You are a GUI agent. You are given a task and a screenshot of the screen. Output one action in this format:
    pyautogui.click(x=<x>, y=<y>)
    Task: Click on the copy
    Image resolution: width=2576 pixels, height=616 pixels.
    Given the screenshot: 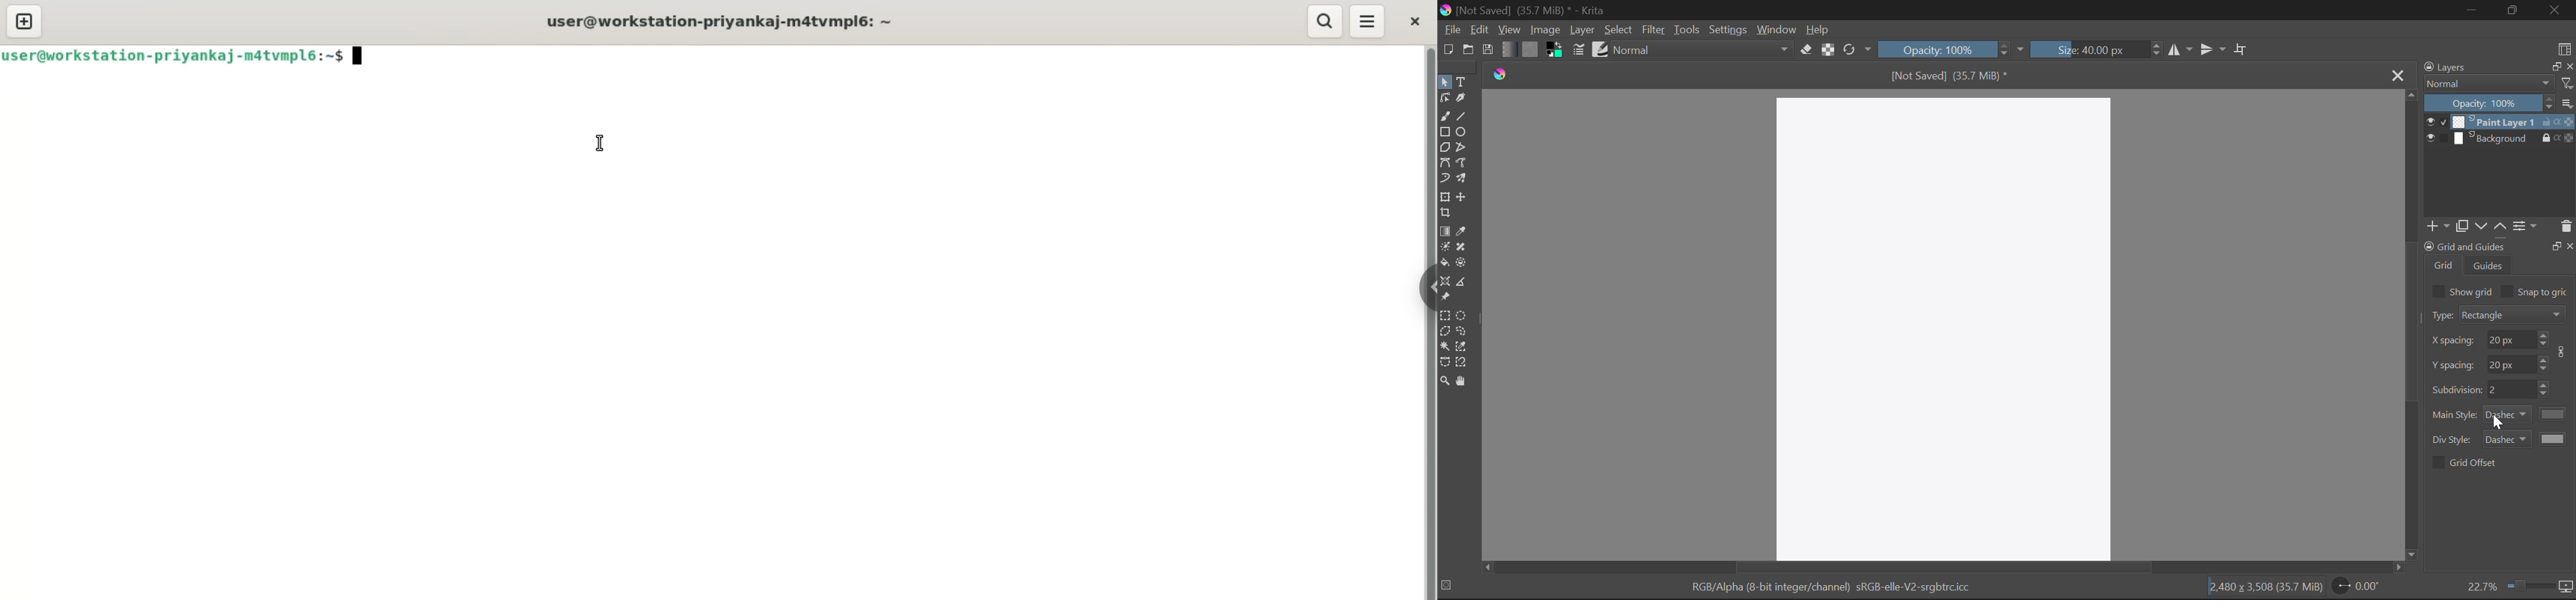 What is the action you would take?
    pyautogui.click(x=2461, y=226)
    